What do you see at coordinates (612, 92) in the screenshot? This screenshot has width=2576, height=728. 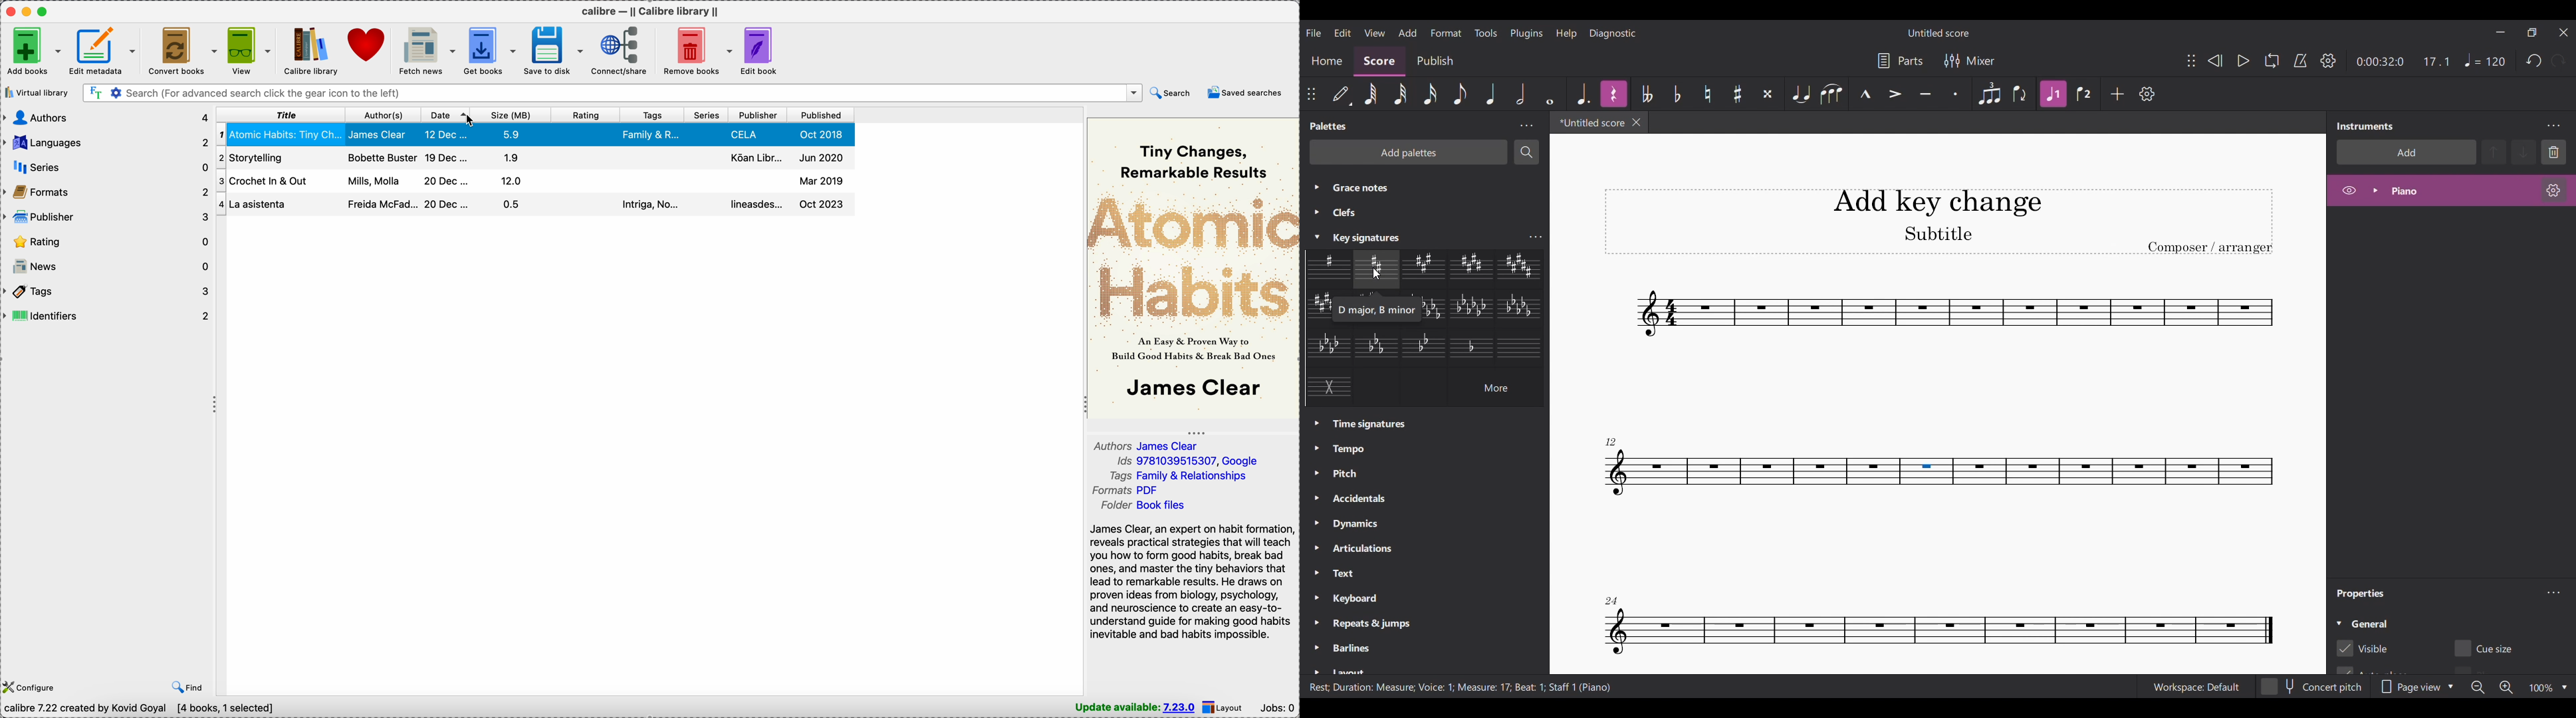 I see `search bar` at bounding box center [612, 92].